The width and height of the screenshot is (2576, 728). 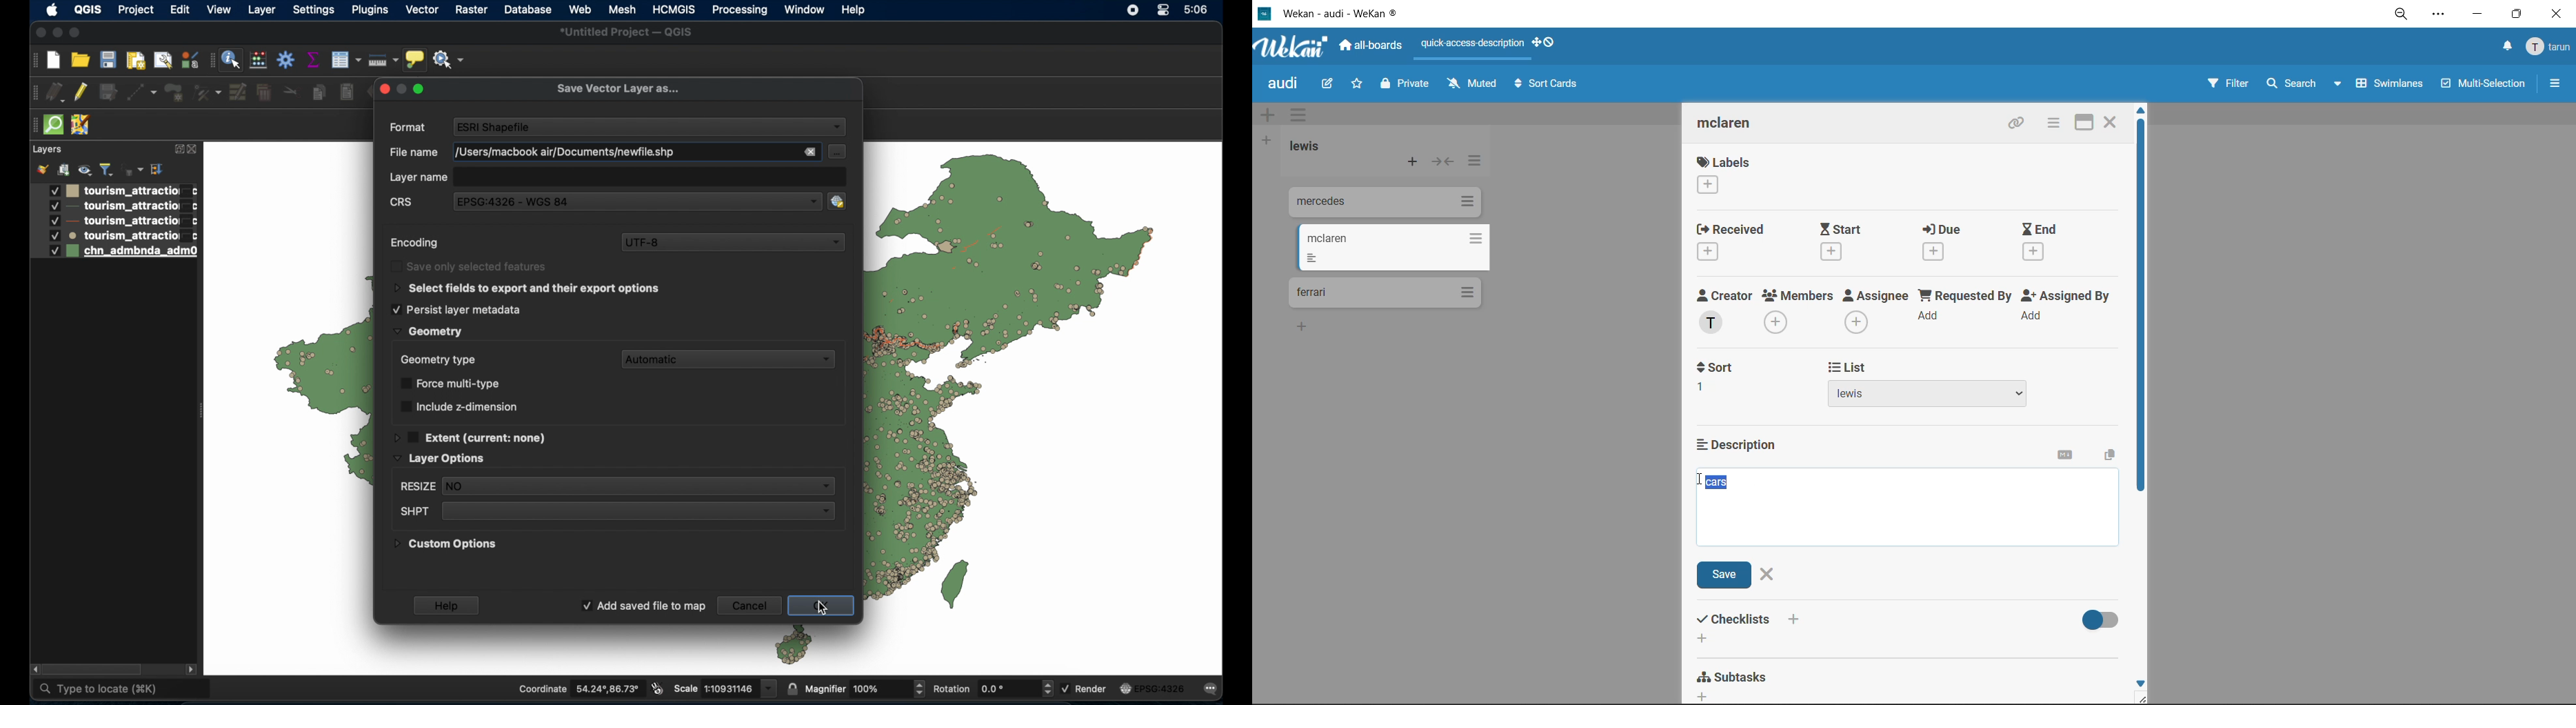 What do you see at coordinates (1385, 293) in the screenshot?
I see `cards` at bounding box center [1385, 293].